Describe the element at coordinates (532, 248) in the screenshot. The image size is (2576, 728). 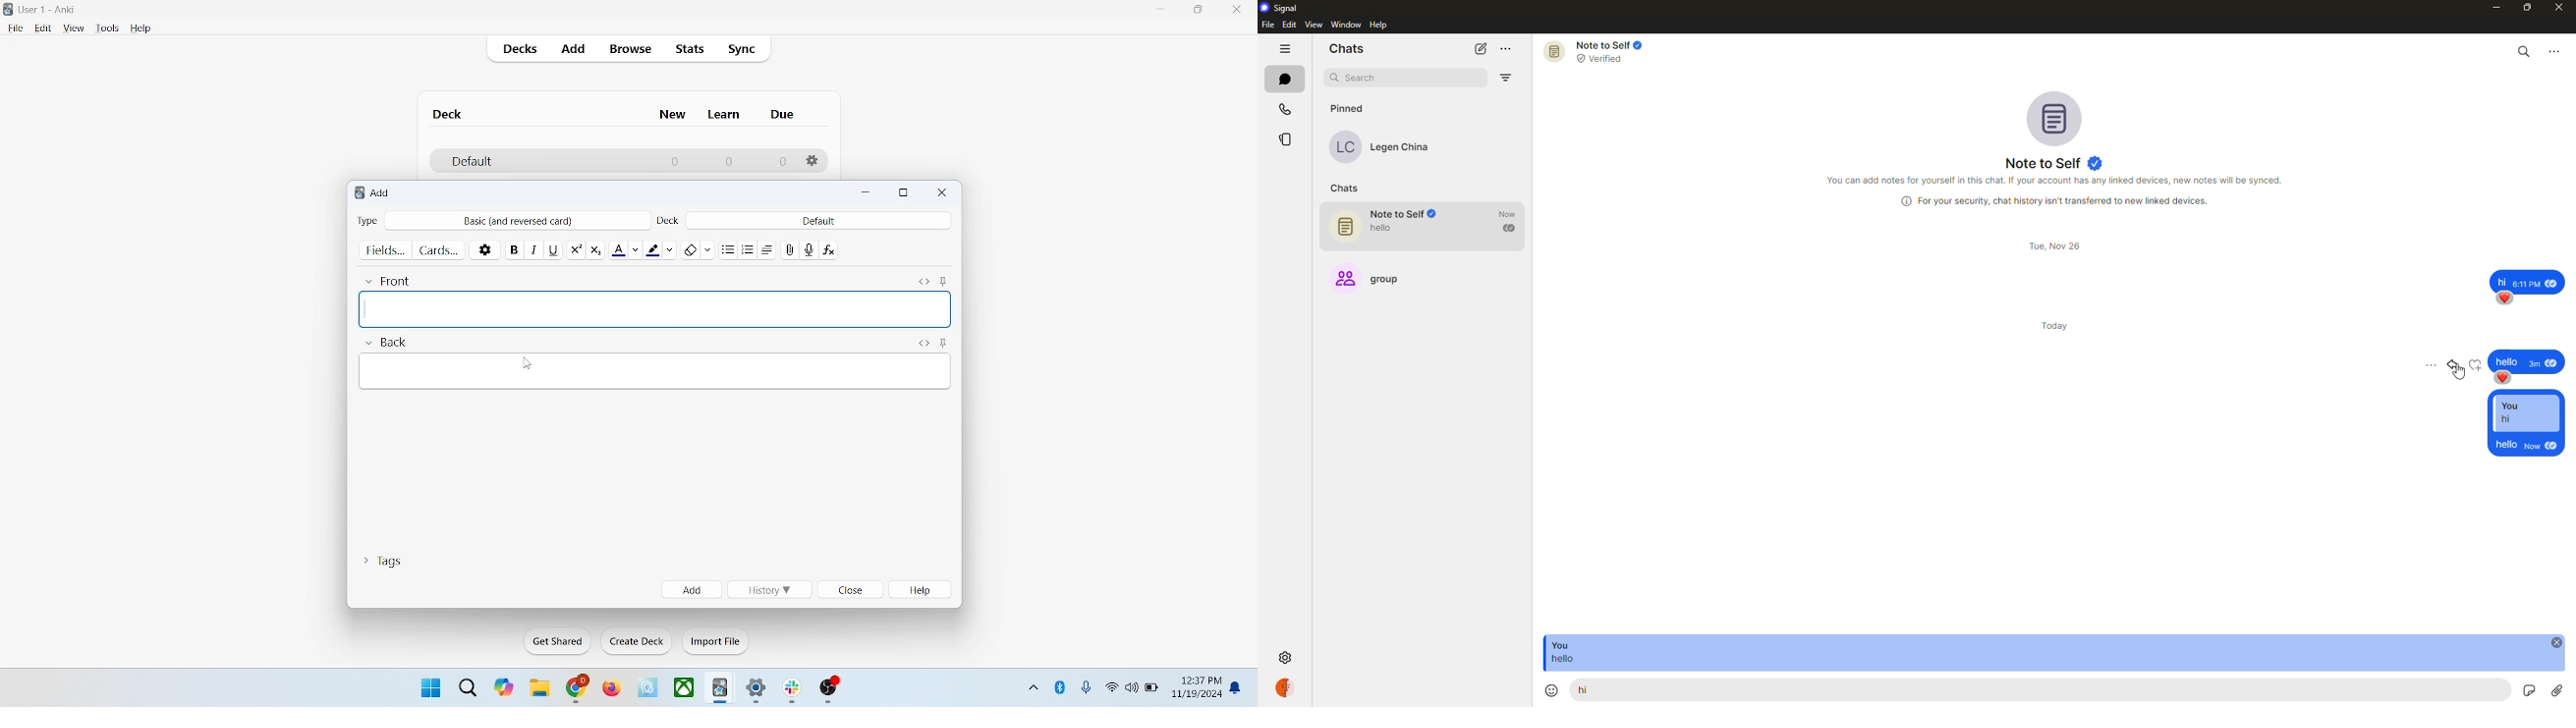
I see `italics` at that location.